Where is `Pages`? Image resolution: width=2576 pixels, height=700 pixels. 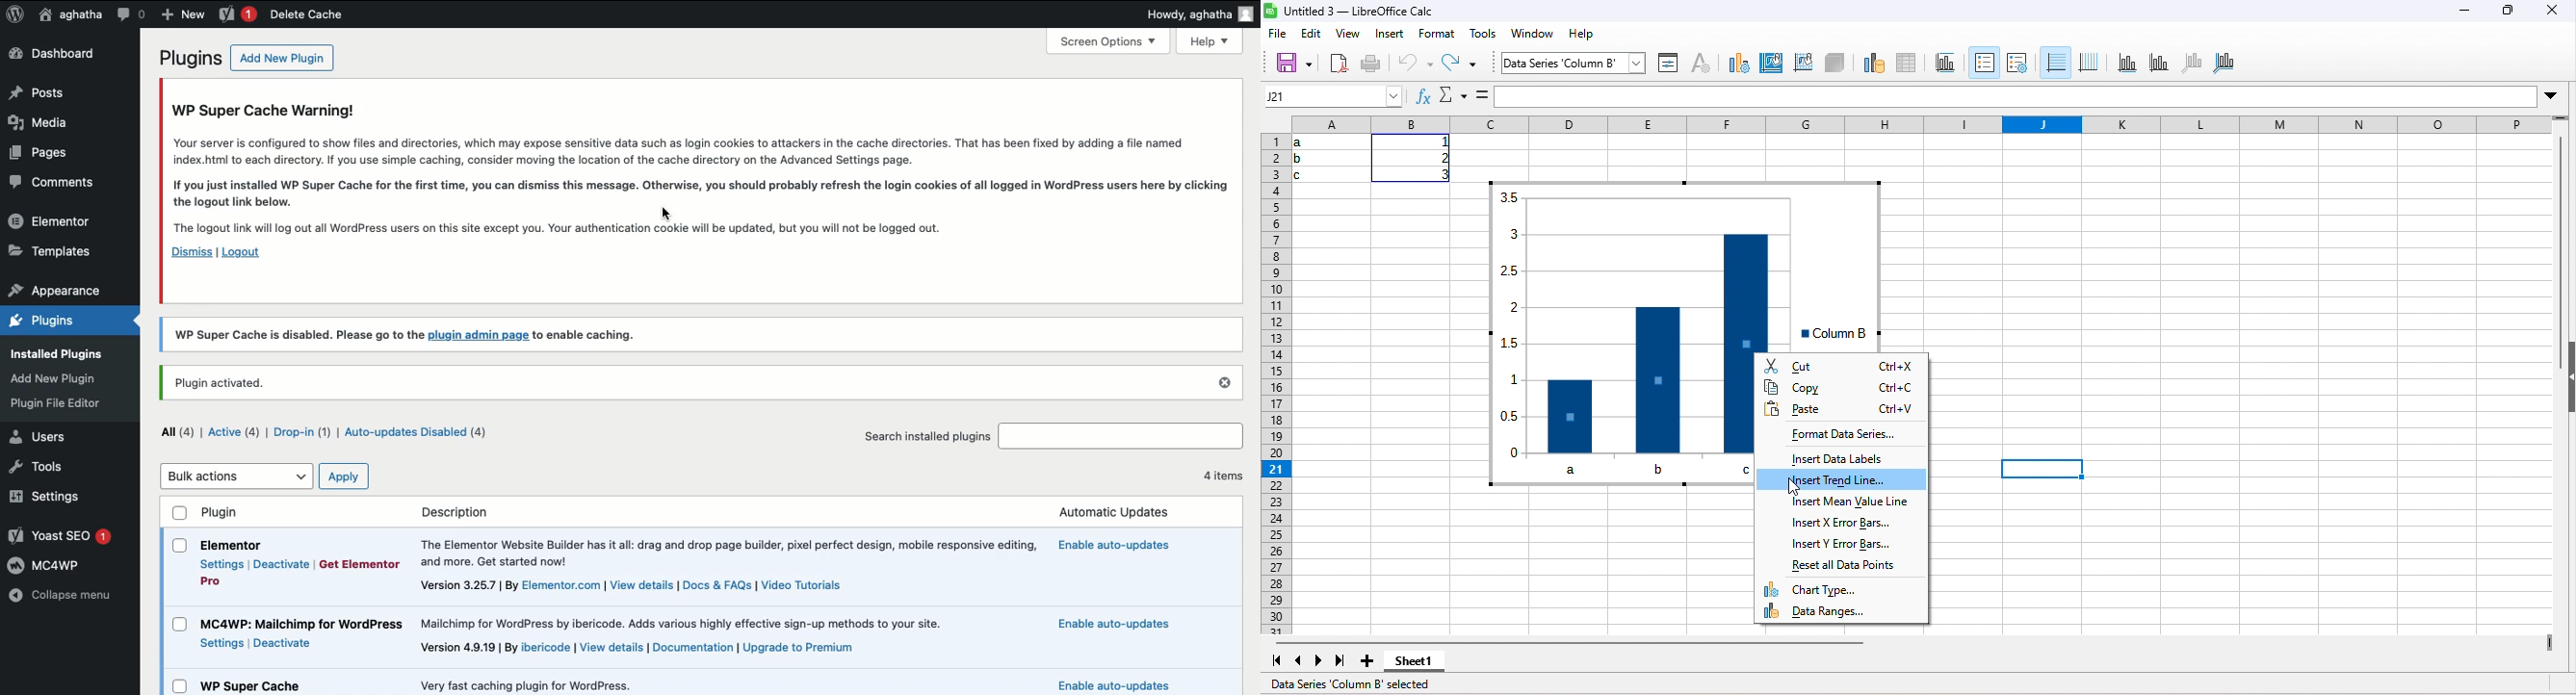
Pages is located at coordinates (45, 155).